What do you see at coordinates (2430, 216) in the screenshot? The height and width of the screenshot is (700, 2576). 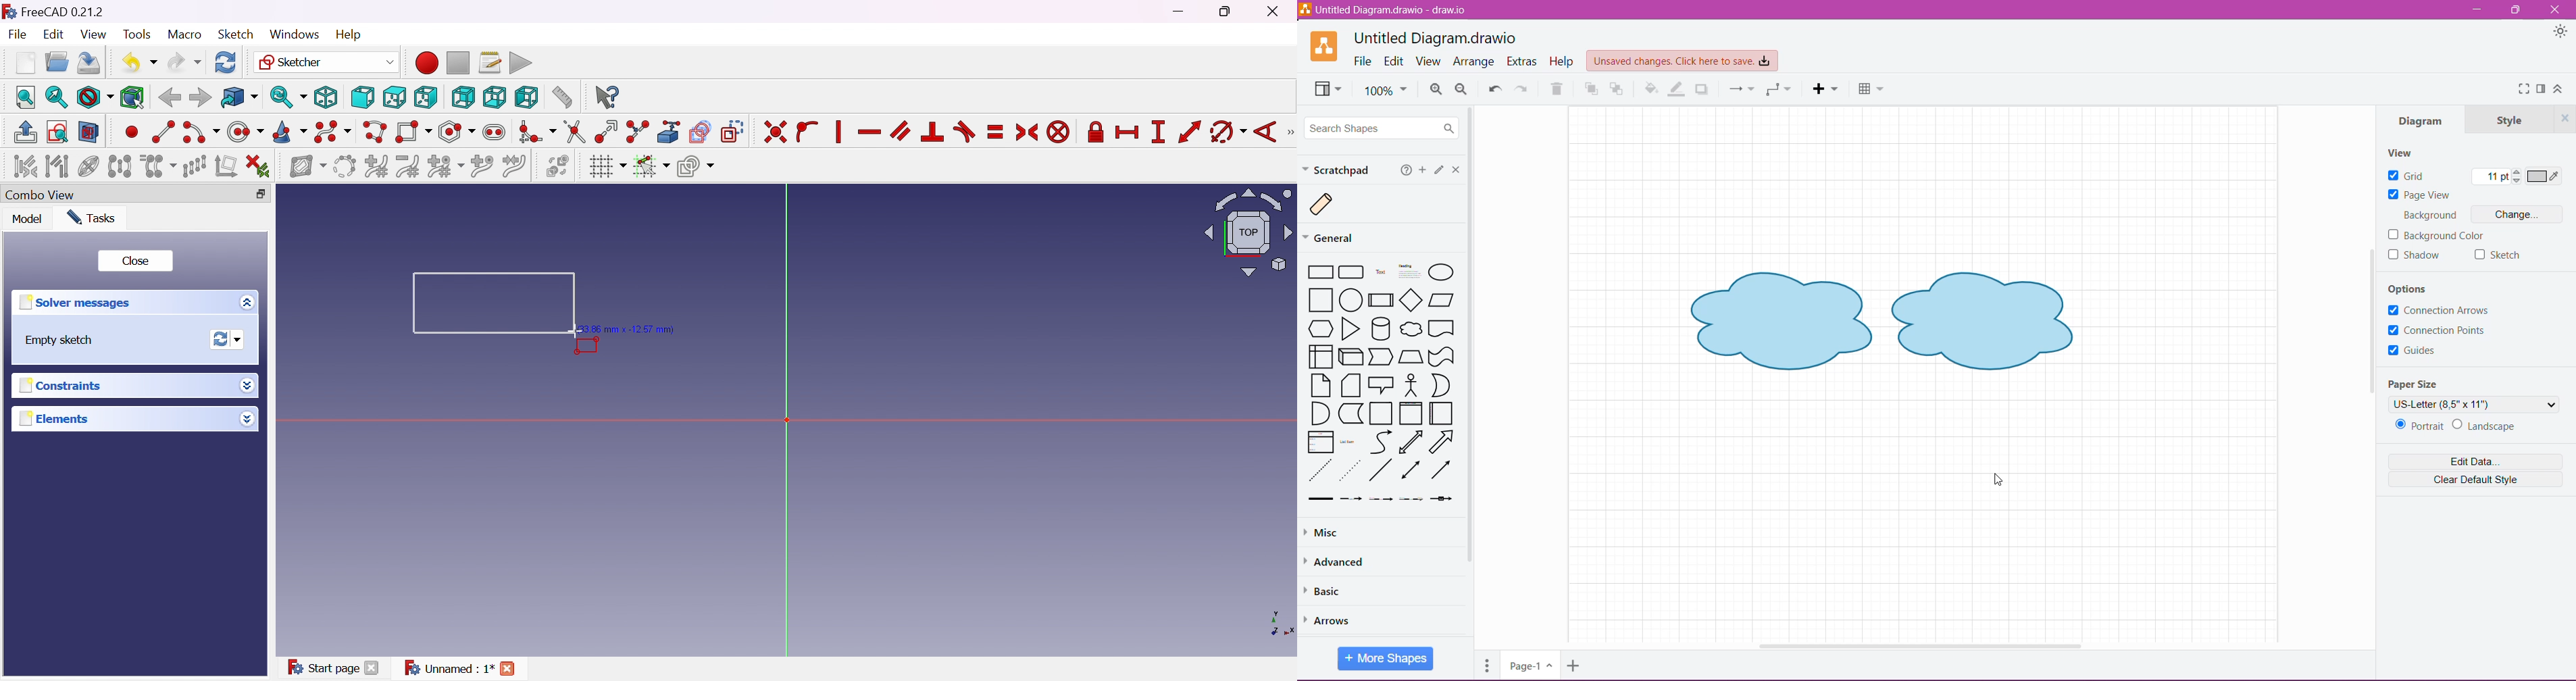 I see `Background` at bounding box center [2430, 216].